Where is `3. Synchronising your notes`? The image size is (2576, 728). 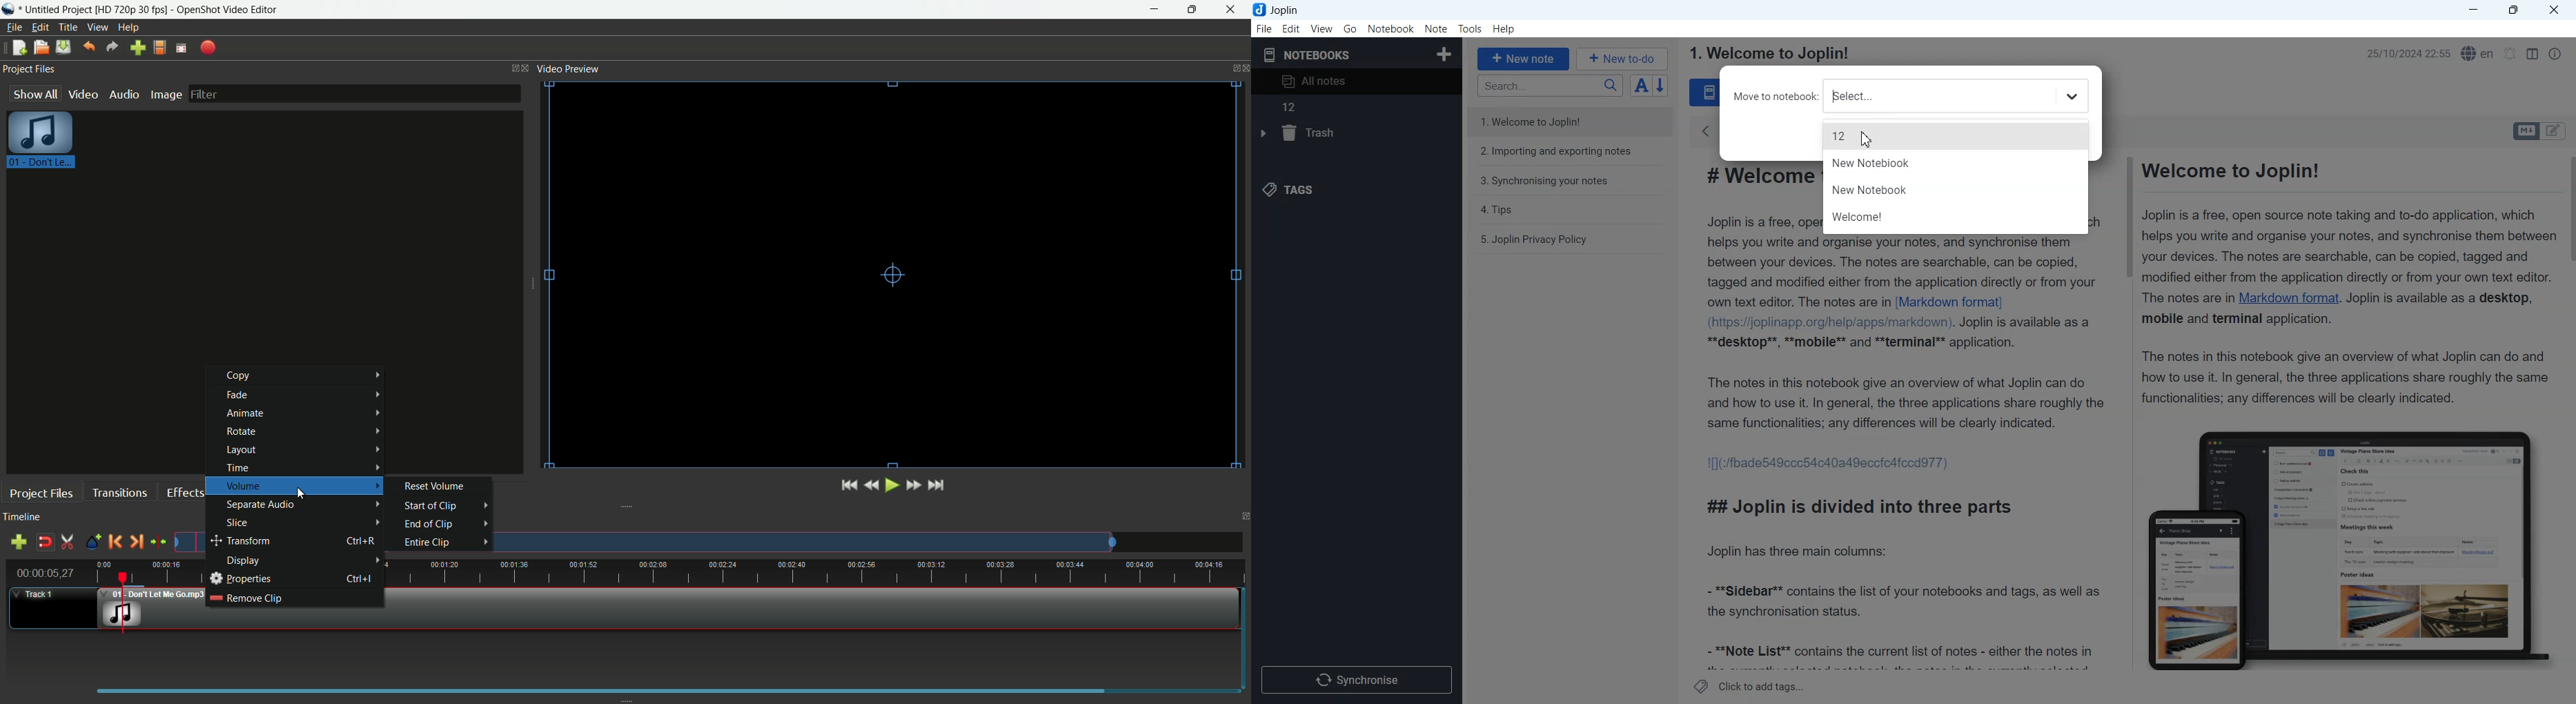 3. Synchronising your notes is located at coordinates (1544, 182).